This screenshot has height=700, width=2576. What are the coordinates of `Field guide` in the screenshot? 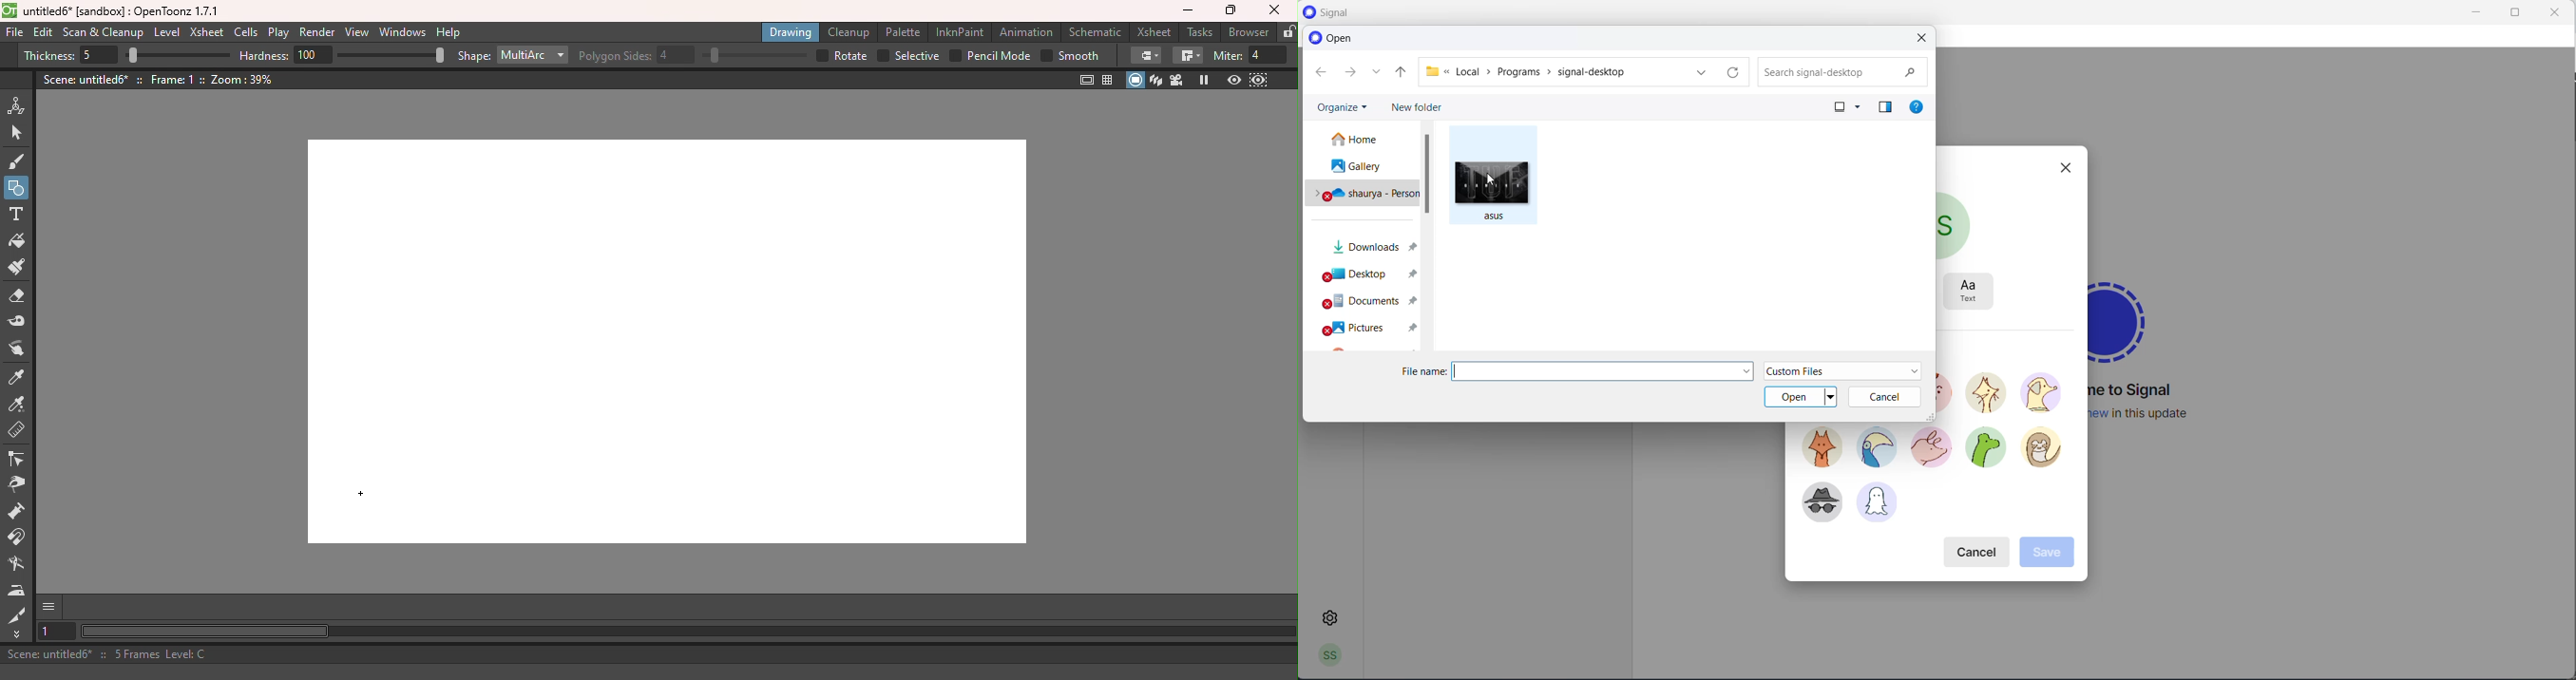 It's located at (1110, 81).